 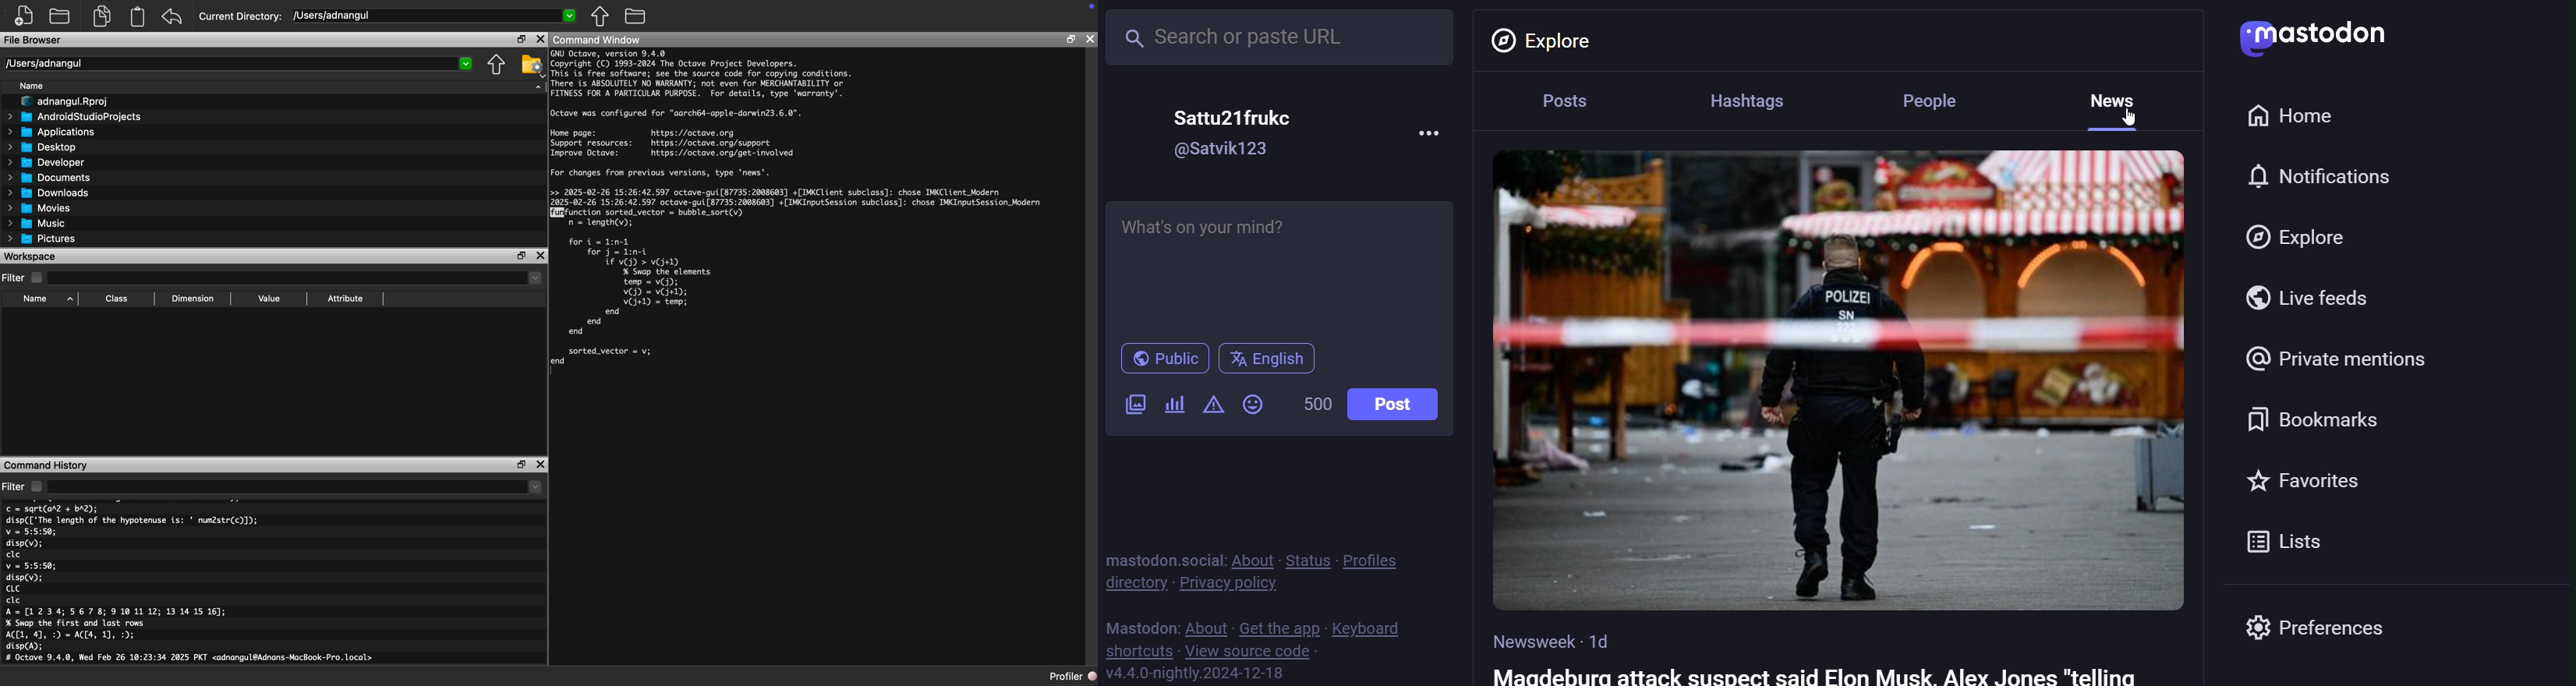 I want to click on live feed, so click(x=2308, y=299).